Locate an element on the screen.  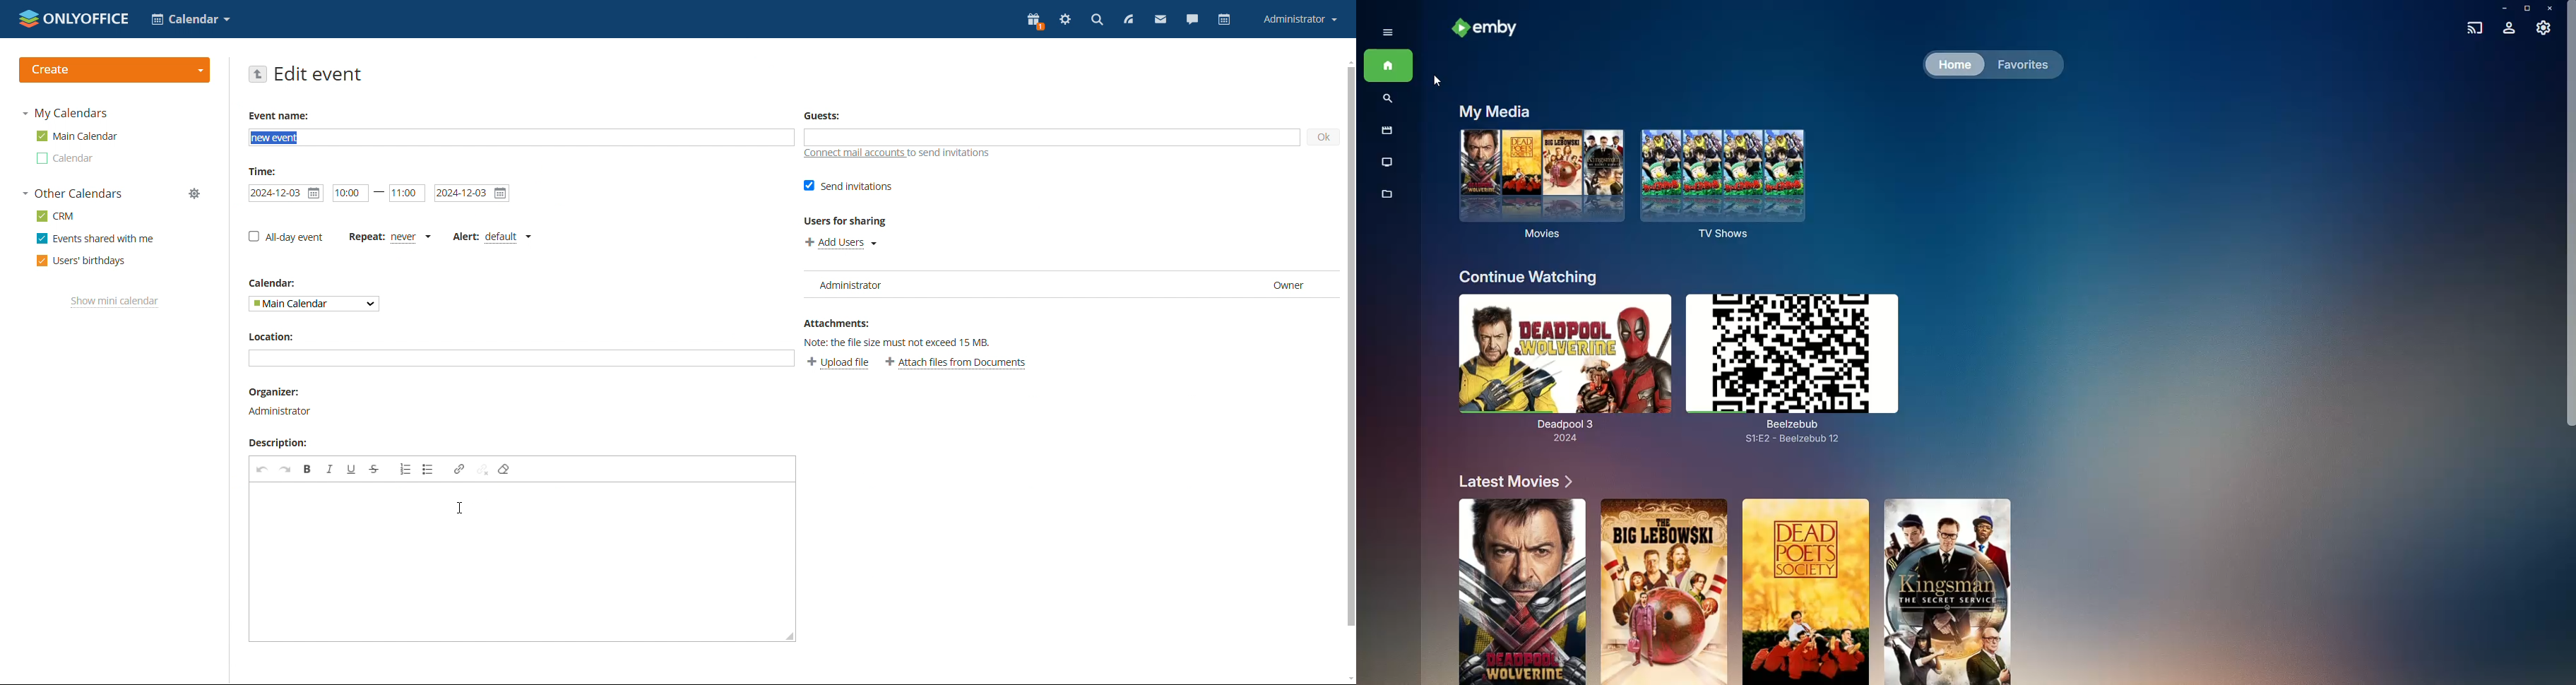
TV Shows is located at coordinates (1388, 163).